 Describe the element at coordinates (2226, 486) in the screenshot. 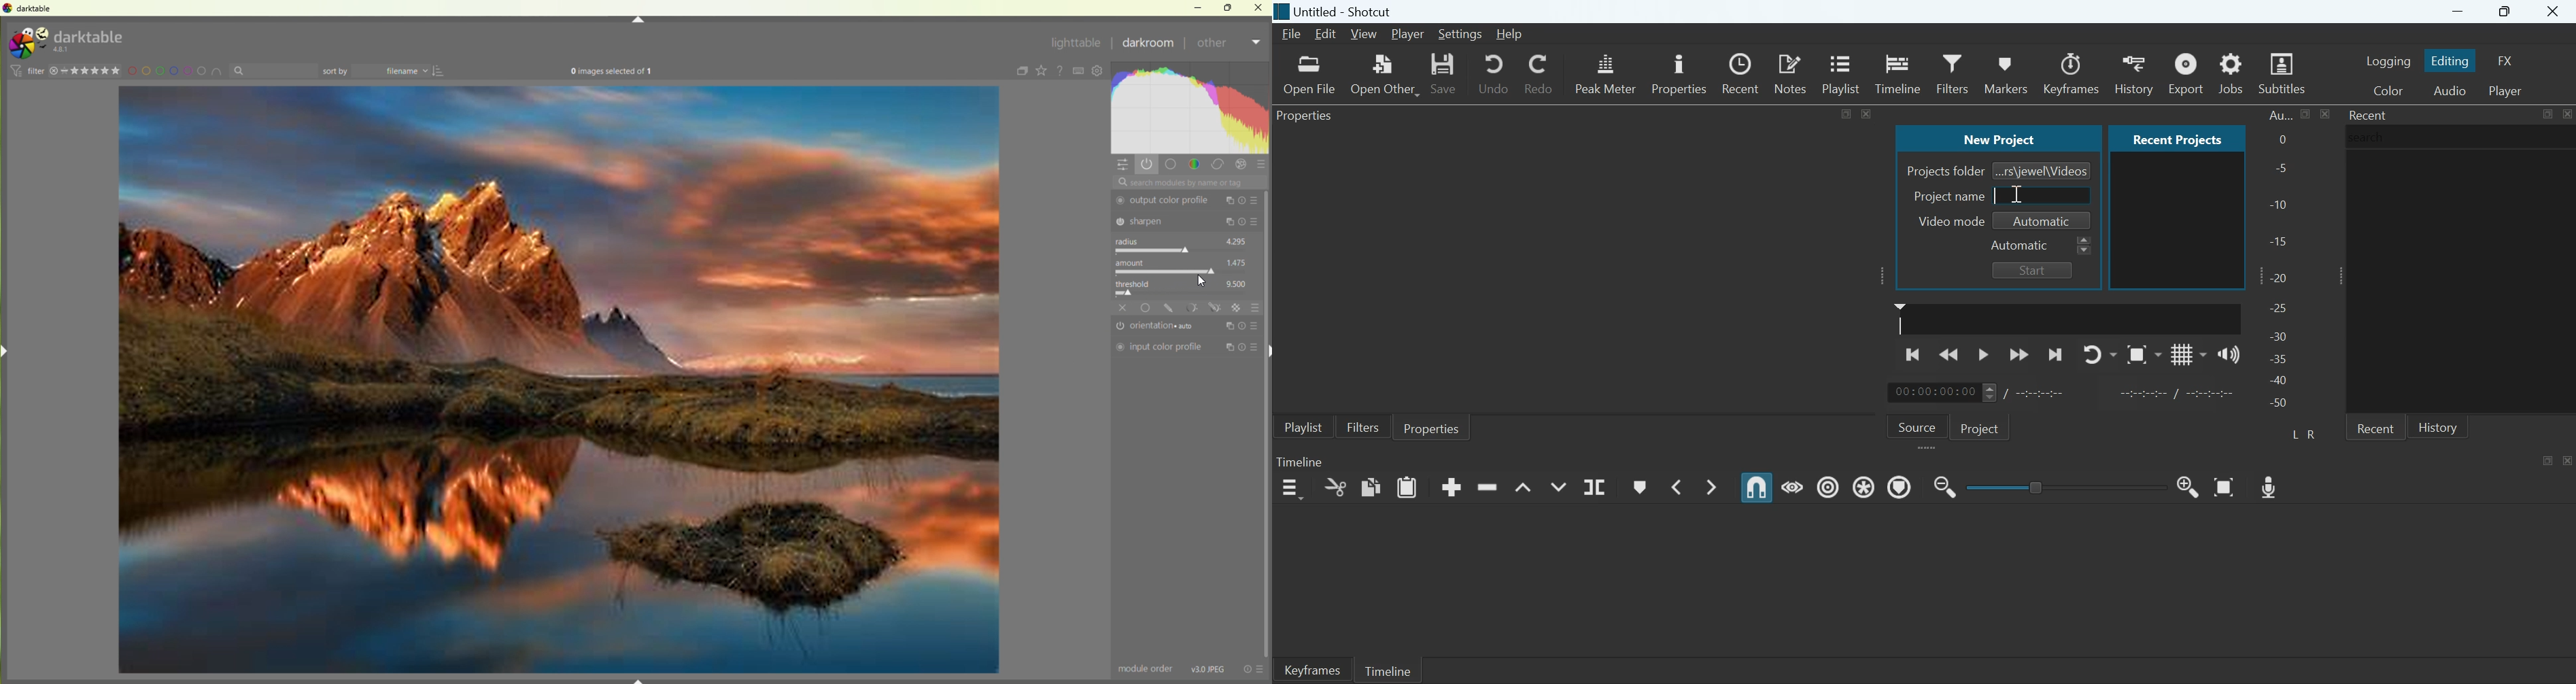

I see `Zoom timeline to fit` at that location.